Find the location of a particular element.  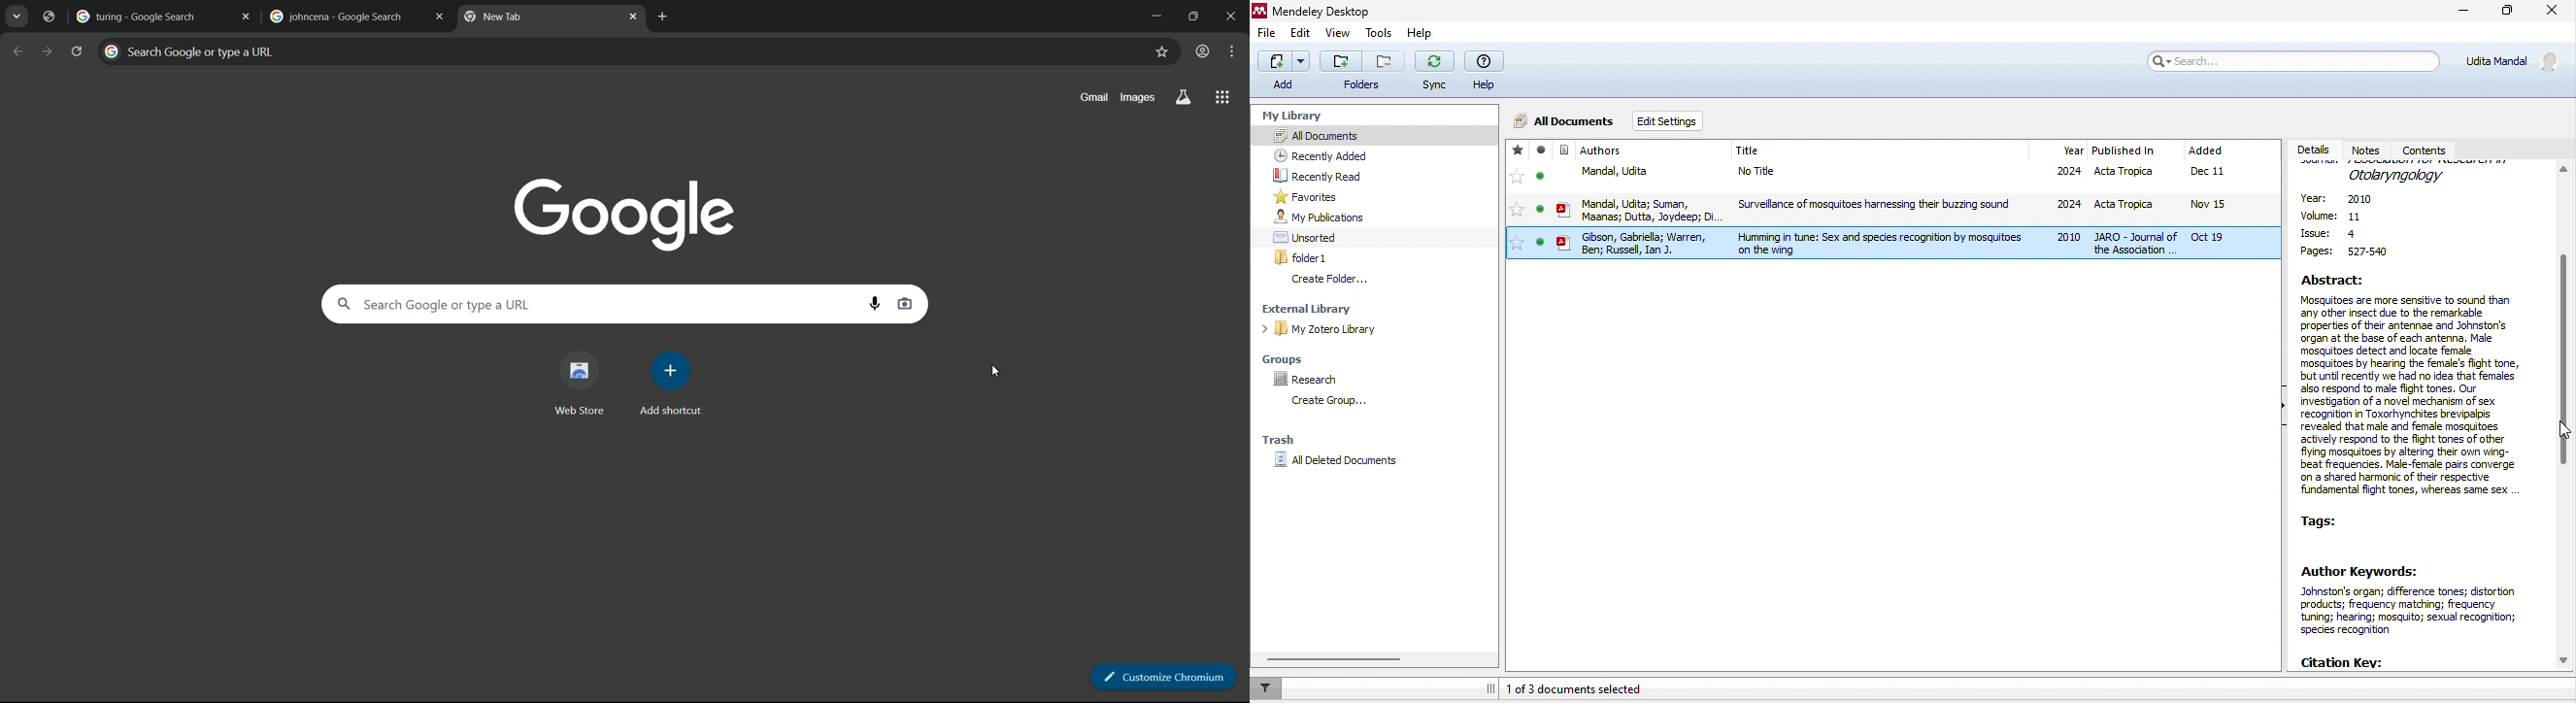

sync is located at coordinates (1436, 73).